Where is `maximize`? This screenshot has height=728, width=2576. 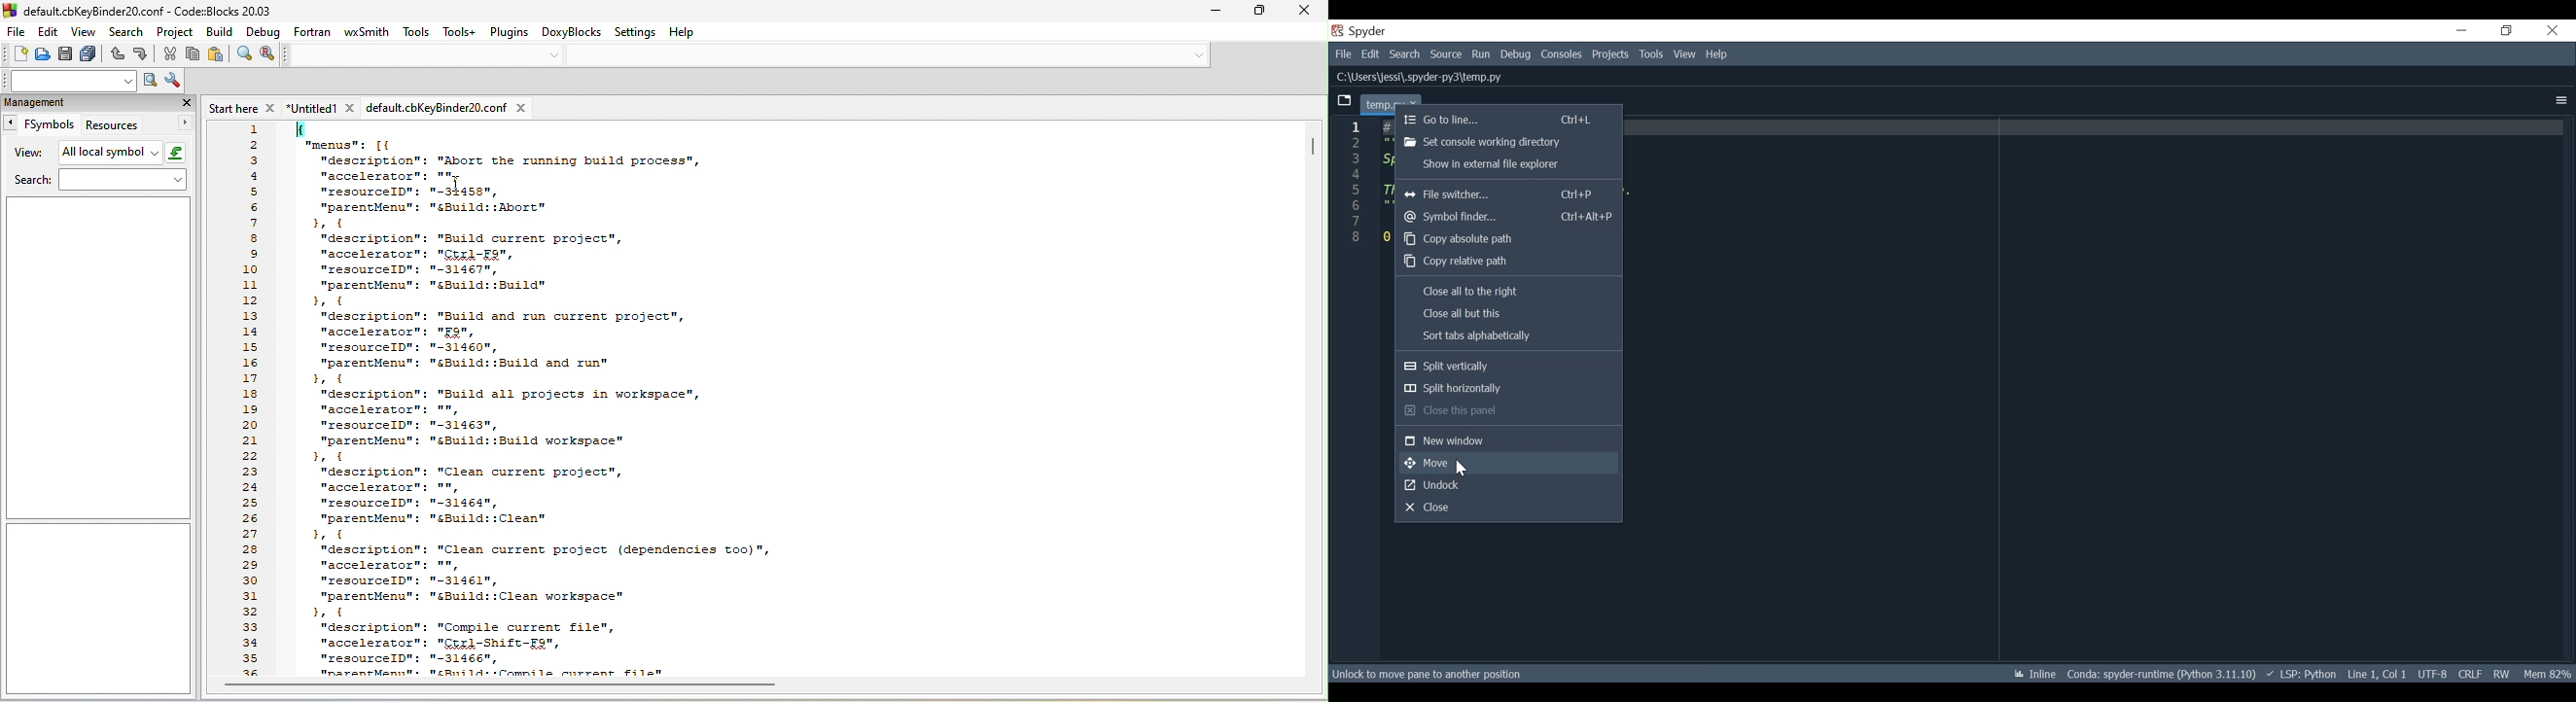
maximize is located at coordinates (1253, 13).